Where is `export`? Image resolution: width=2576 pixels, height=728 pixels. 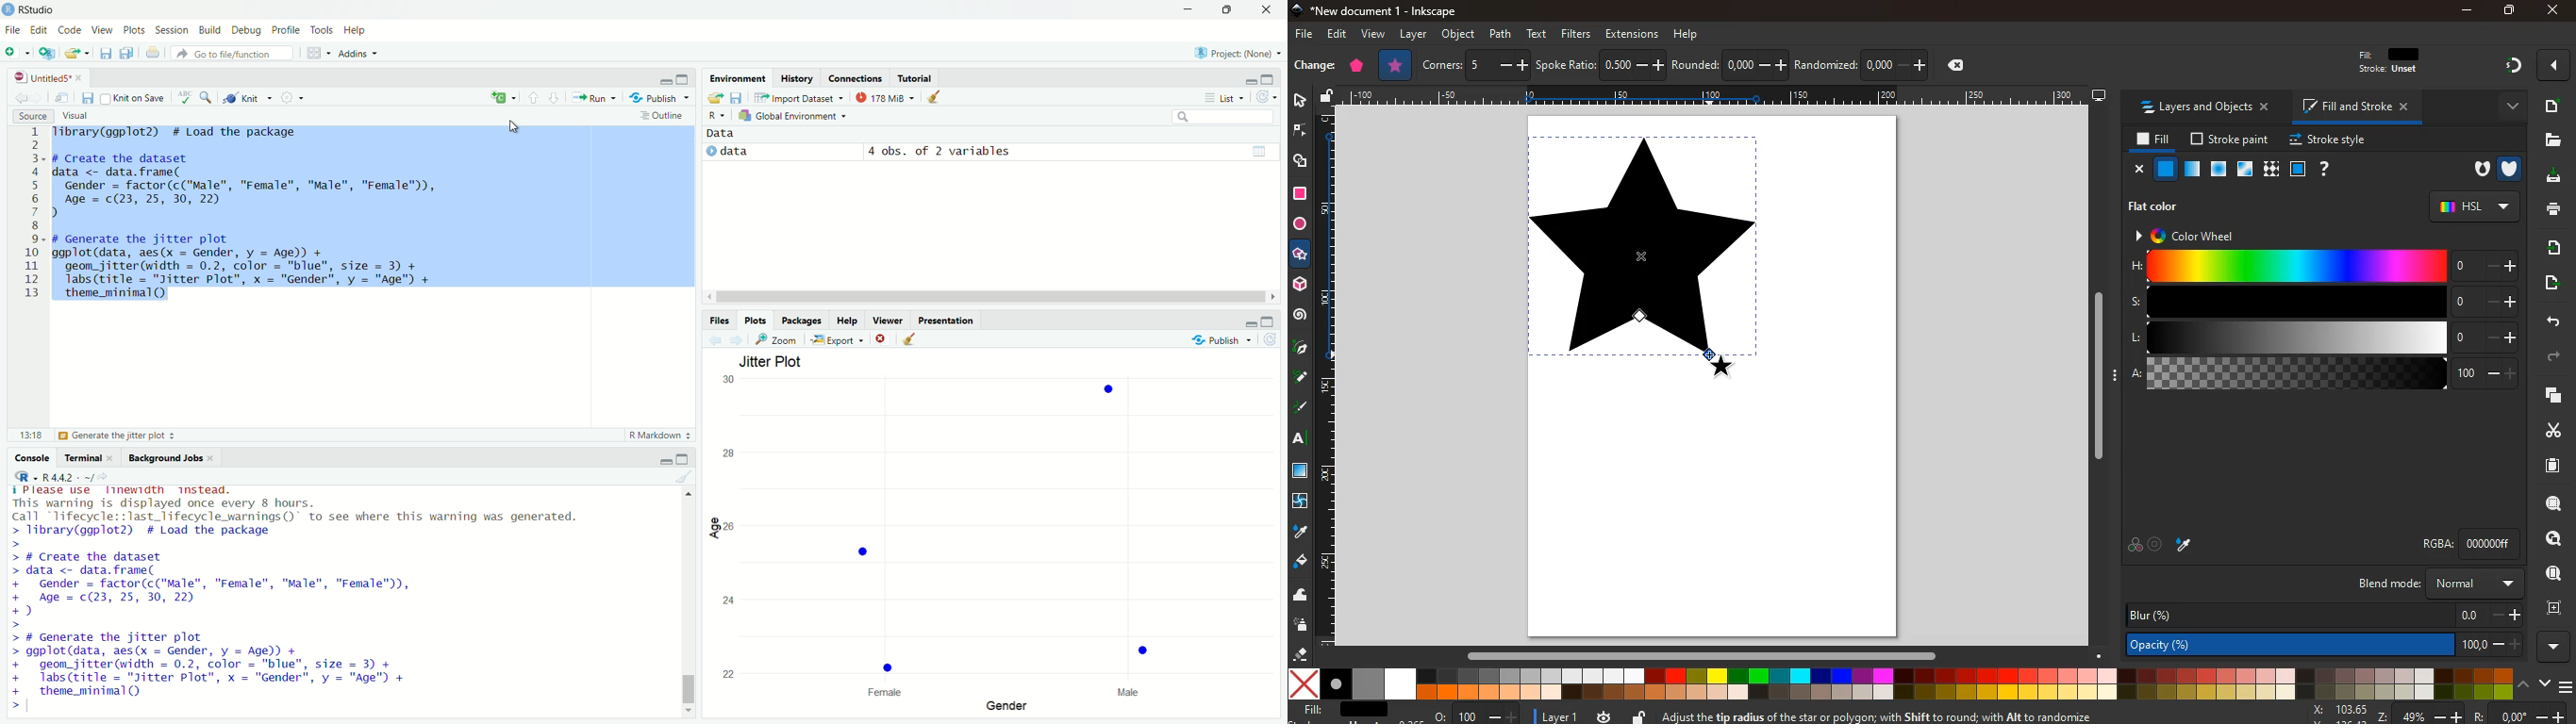
export is located at coordinates (840, 341).